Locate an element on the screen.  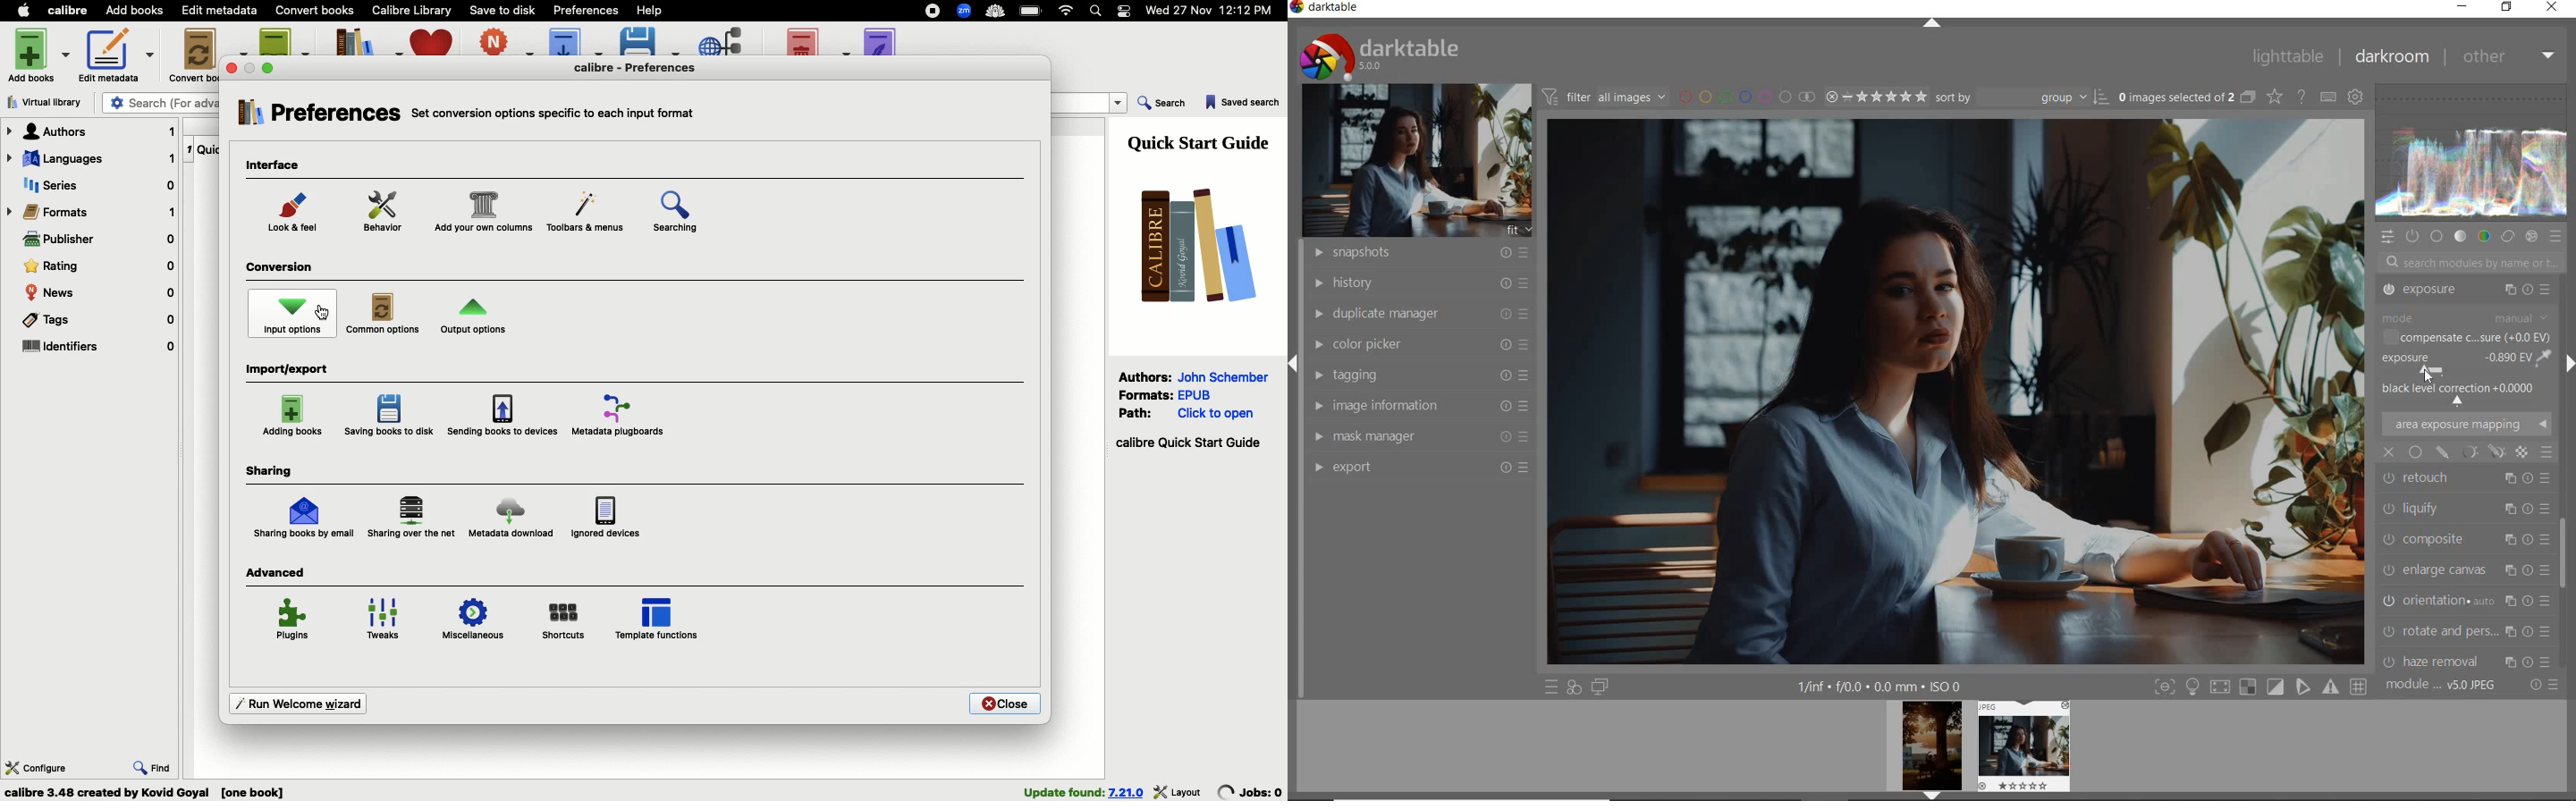
Guide is located at coordinates (1203, 141).